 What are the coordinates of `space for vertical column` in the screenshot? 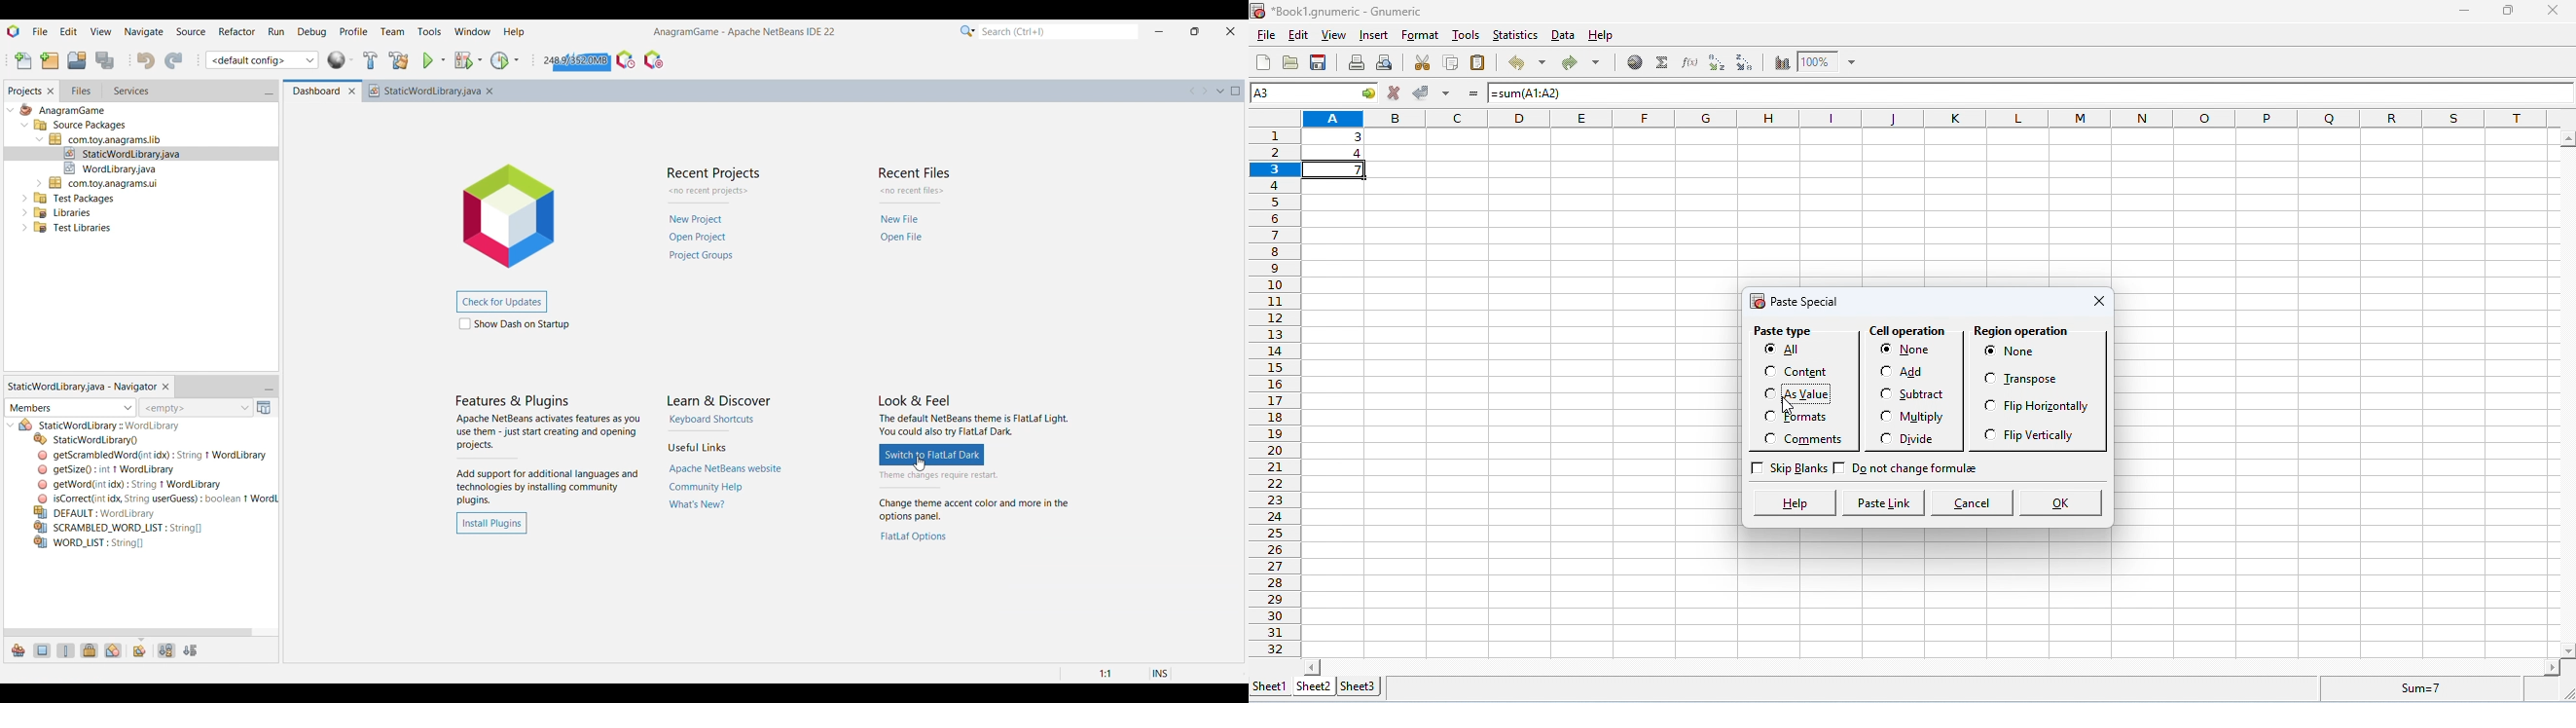 It's located at (2564, 393).